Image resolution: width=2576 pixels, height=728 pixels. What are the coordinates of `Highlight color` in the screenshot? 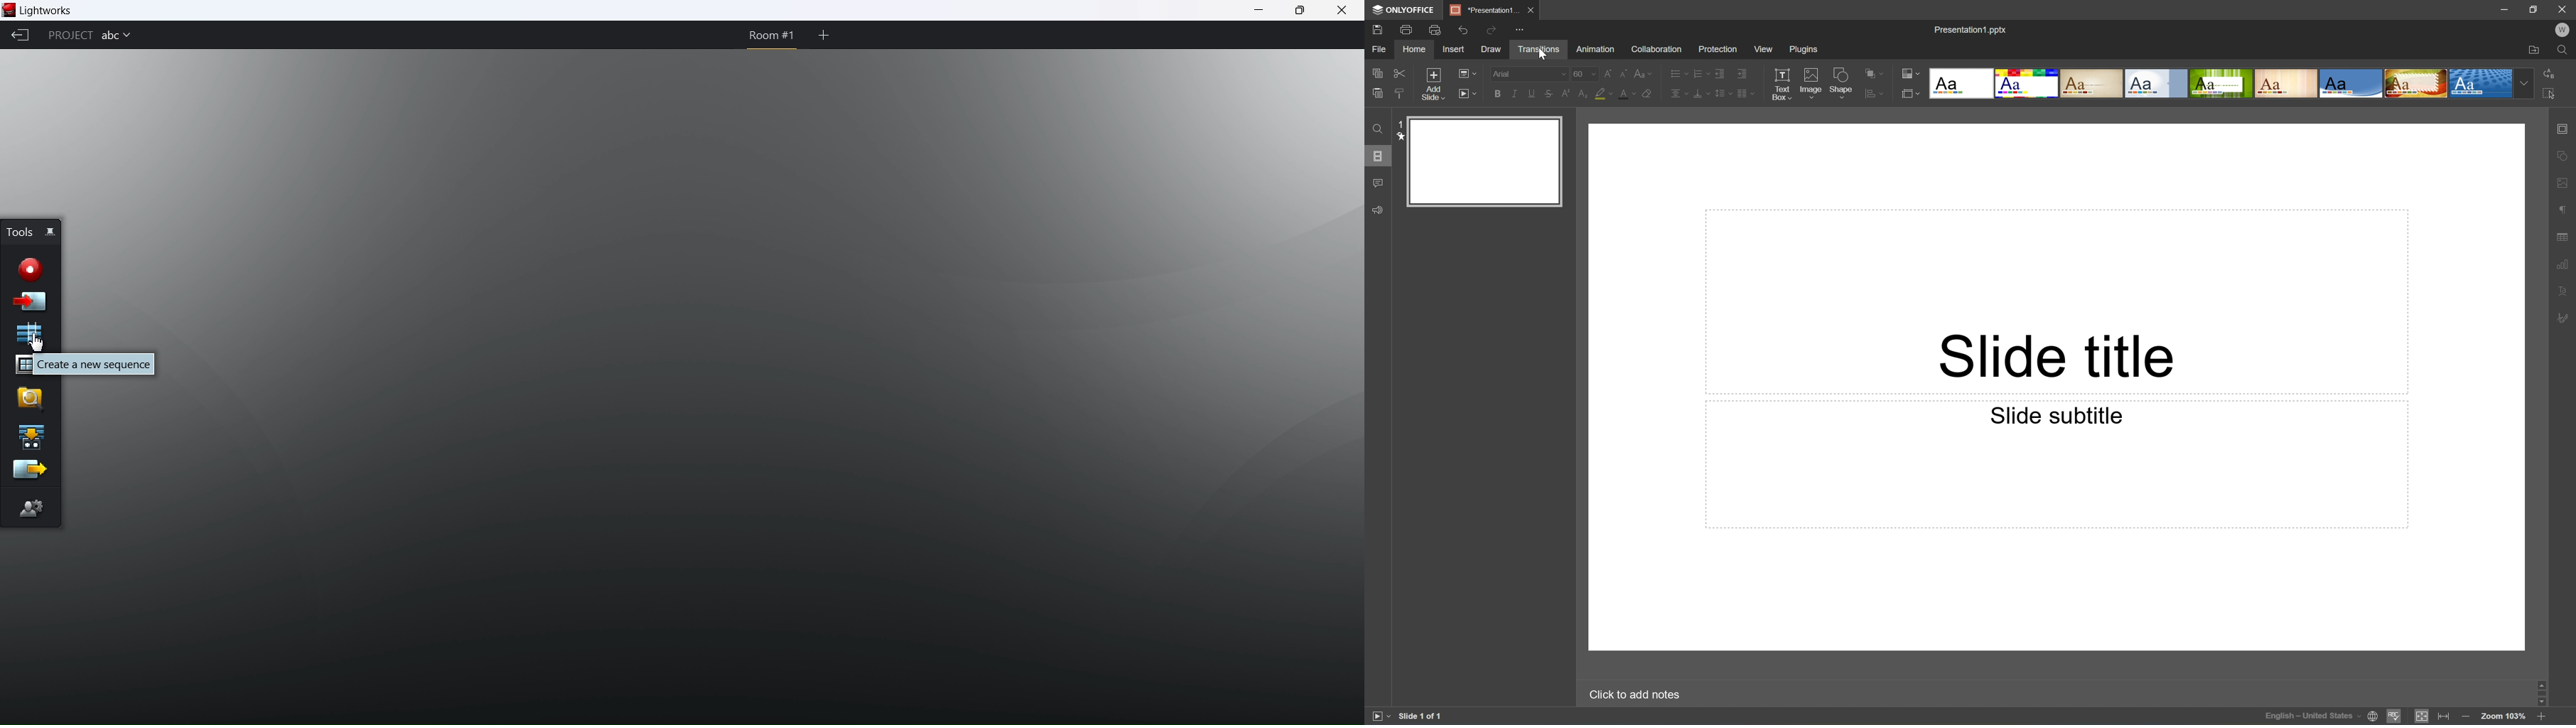 It's located at (1602, 92).